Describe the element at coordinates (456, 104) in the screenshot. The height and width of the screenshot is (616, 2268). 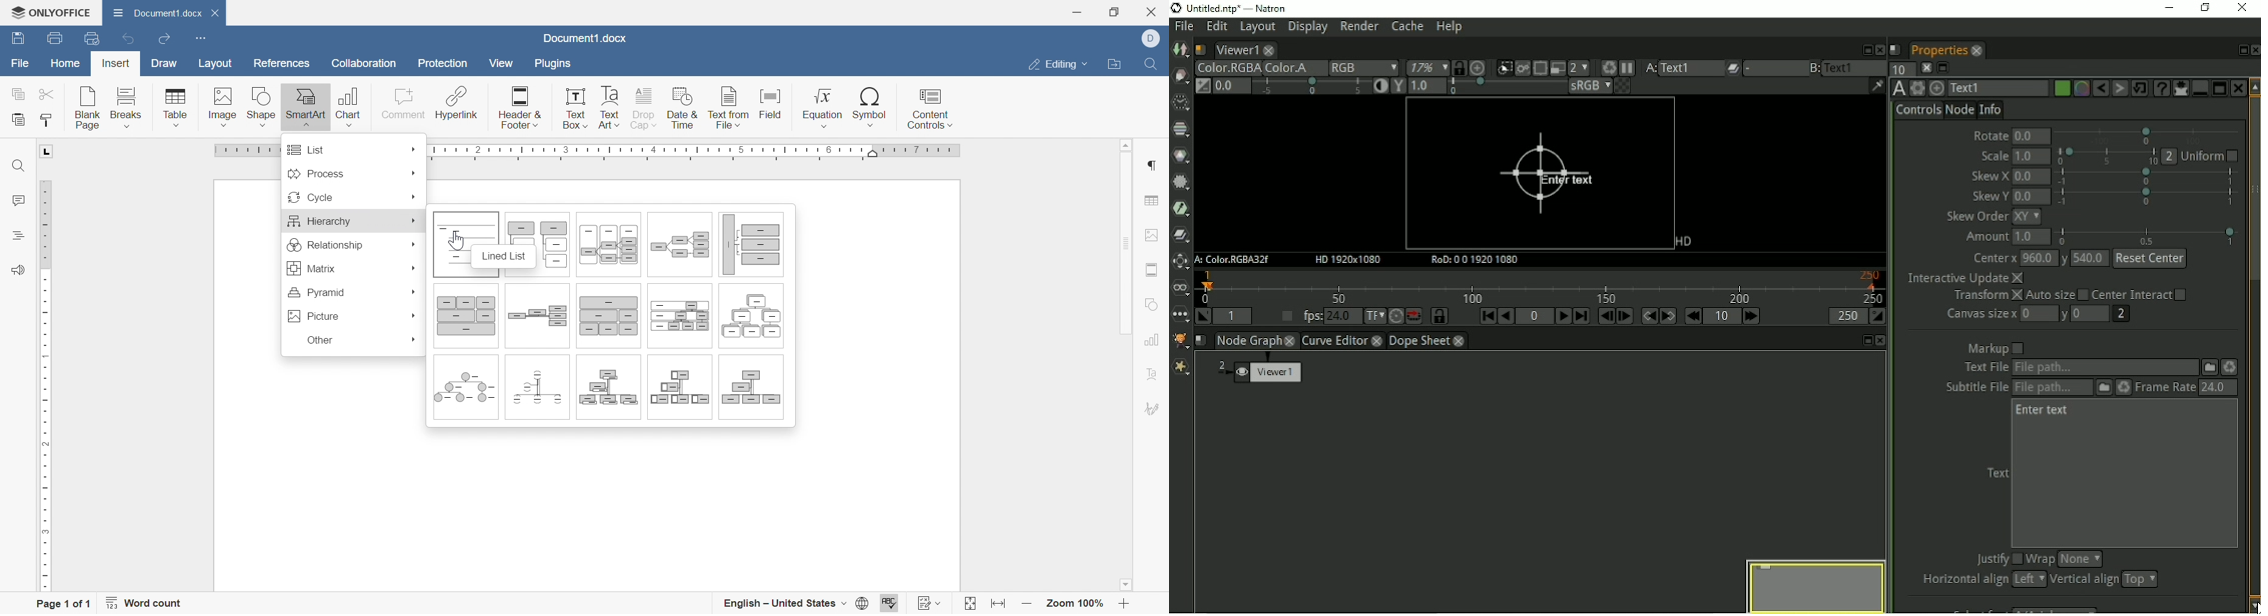
I see `Hyperlink` at that location.